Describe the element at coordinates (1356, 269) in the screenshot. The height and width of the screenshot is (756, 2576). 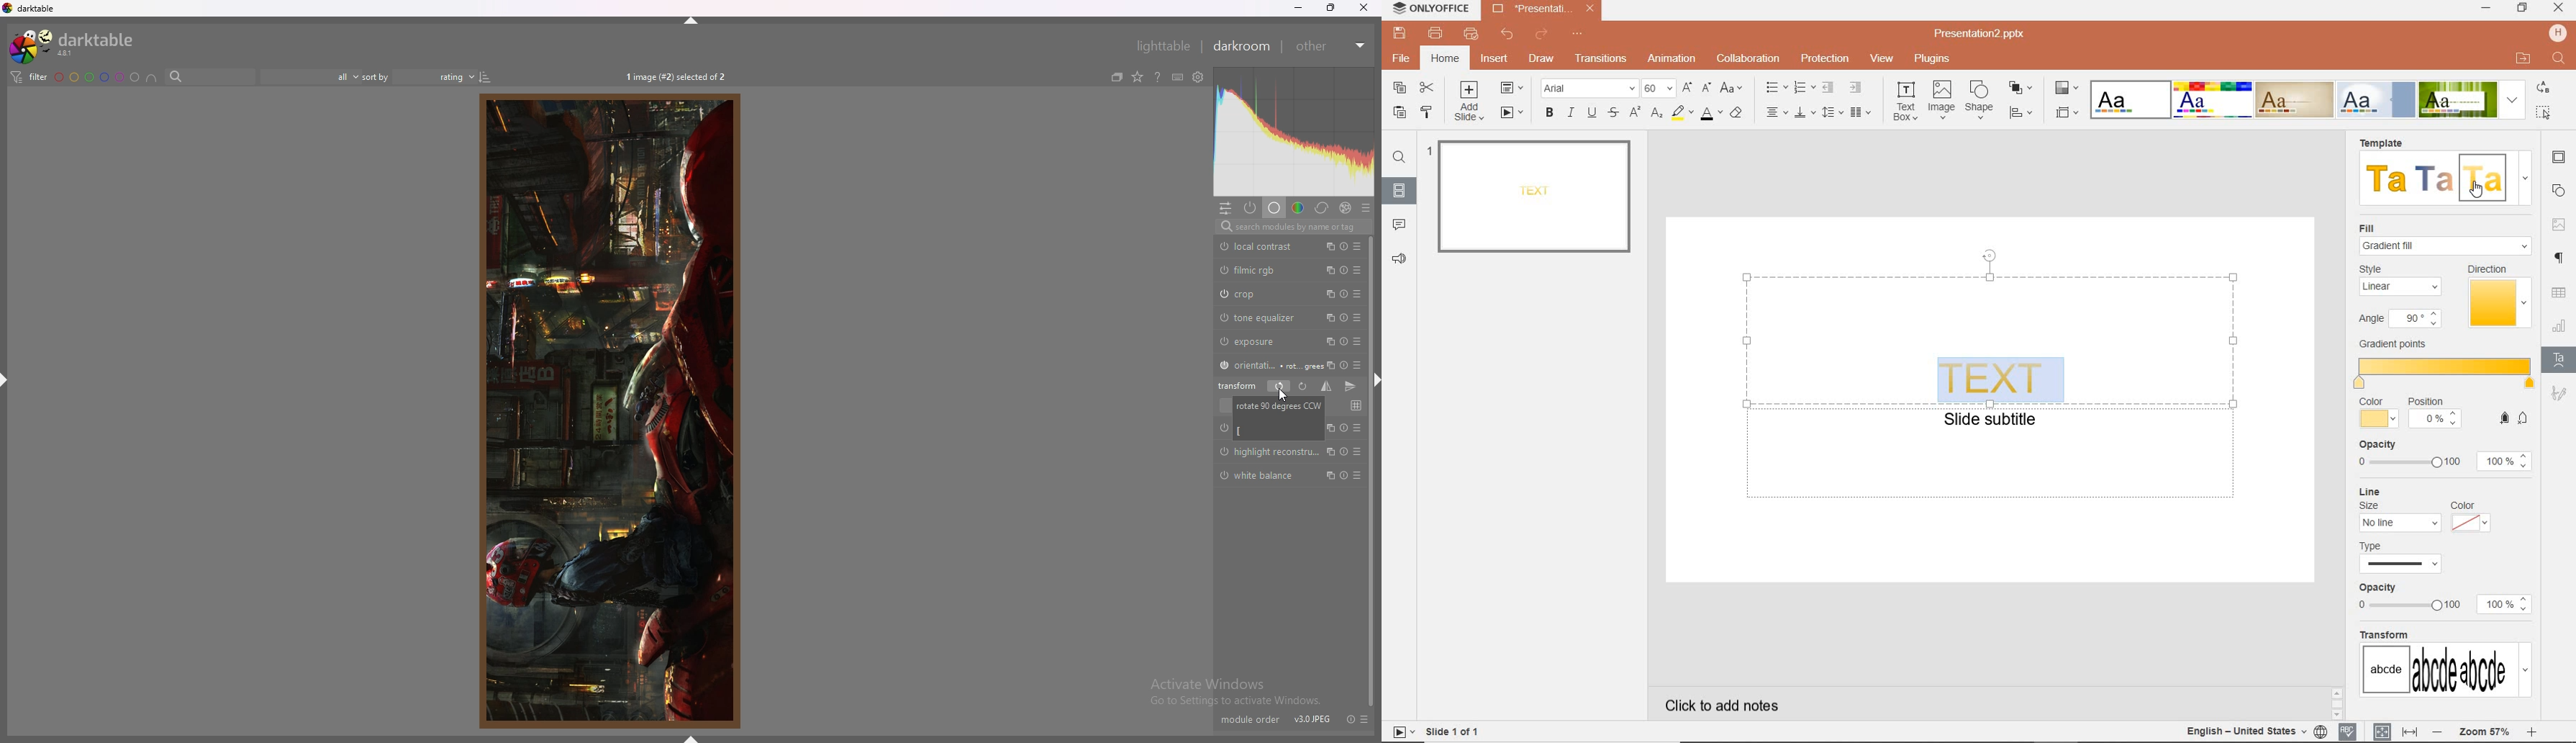
I see `presets` at that location.